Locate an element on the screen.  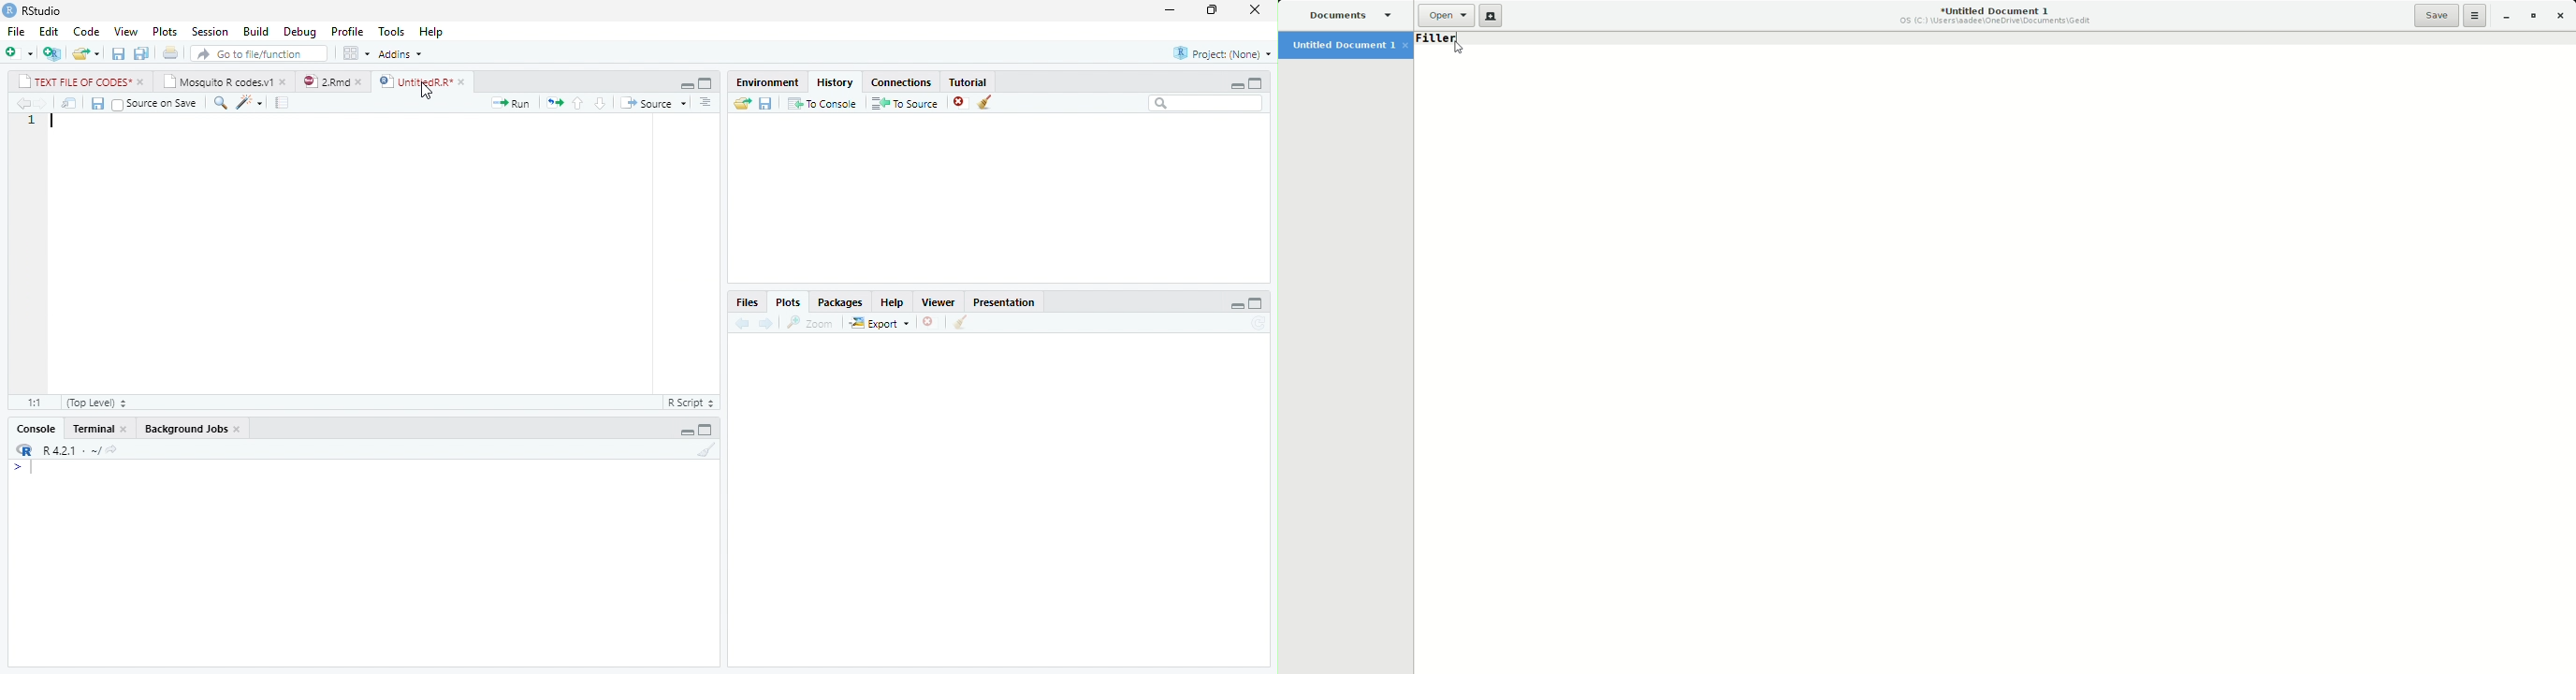
save is located at coordinates (97, 104).